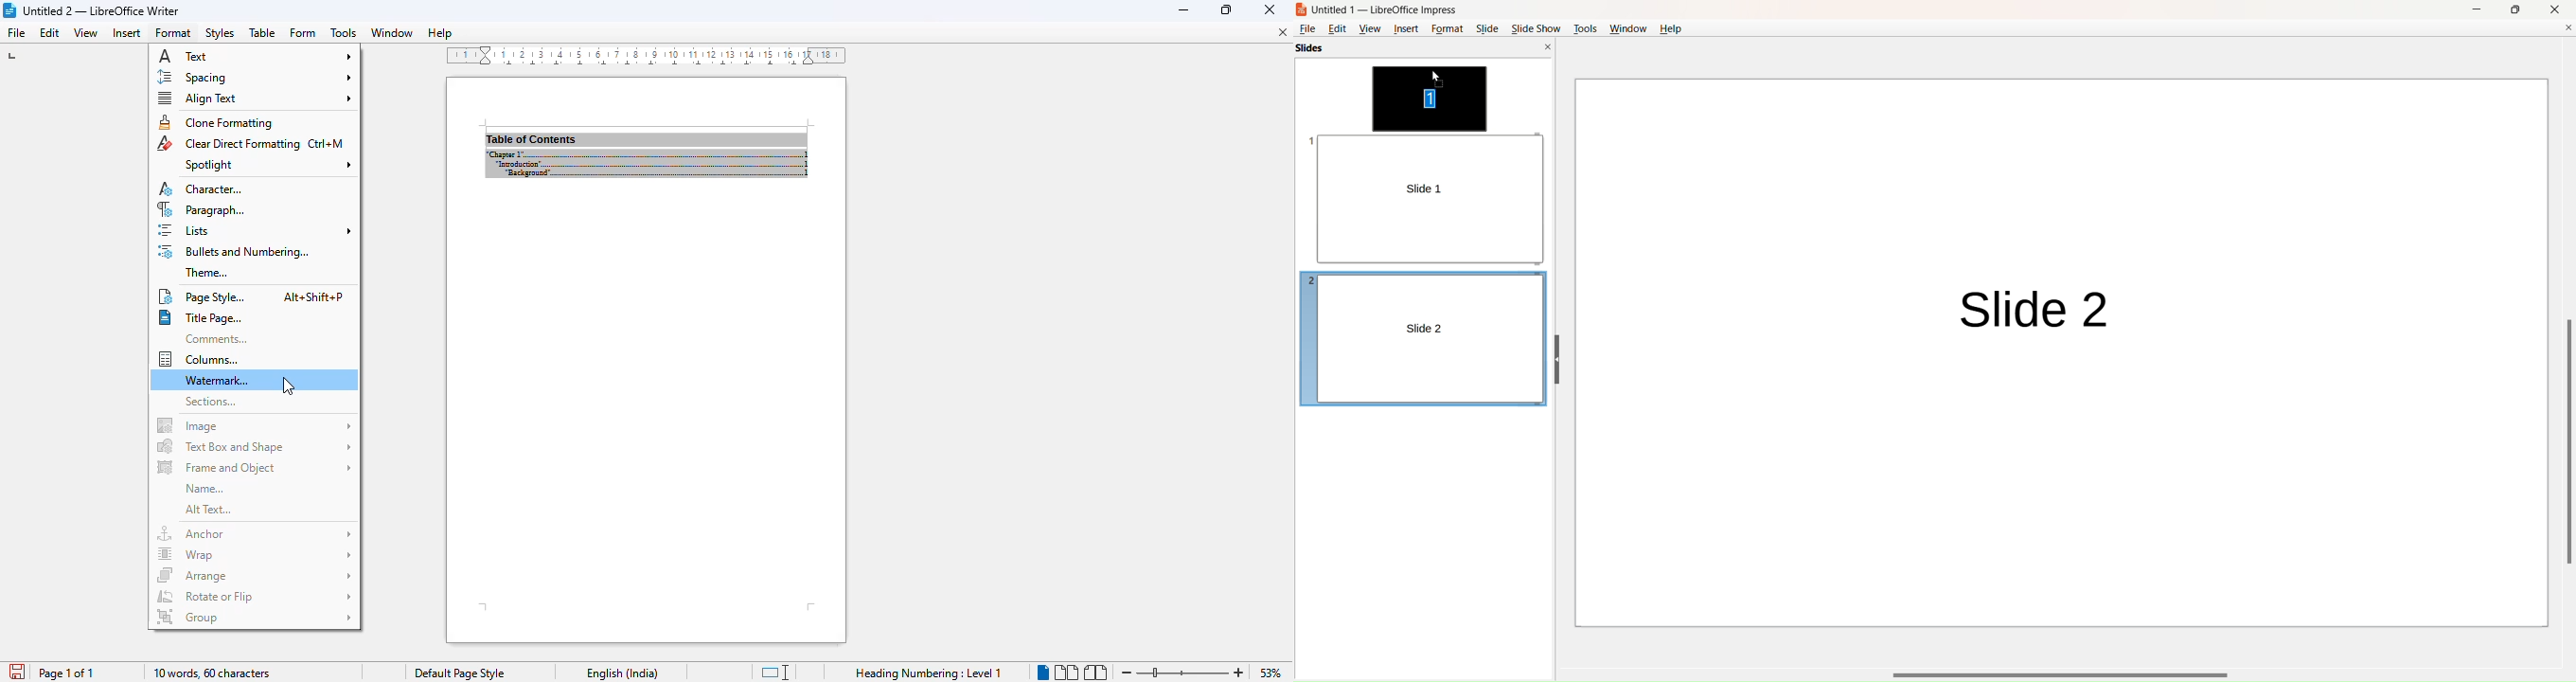  Describe the element at coordinates (624, 673) in the screenshot. I see `text language` at that location.